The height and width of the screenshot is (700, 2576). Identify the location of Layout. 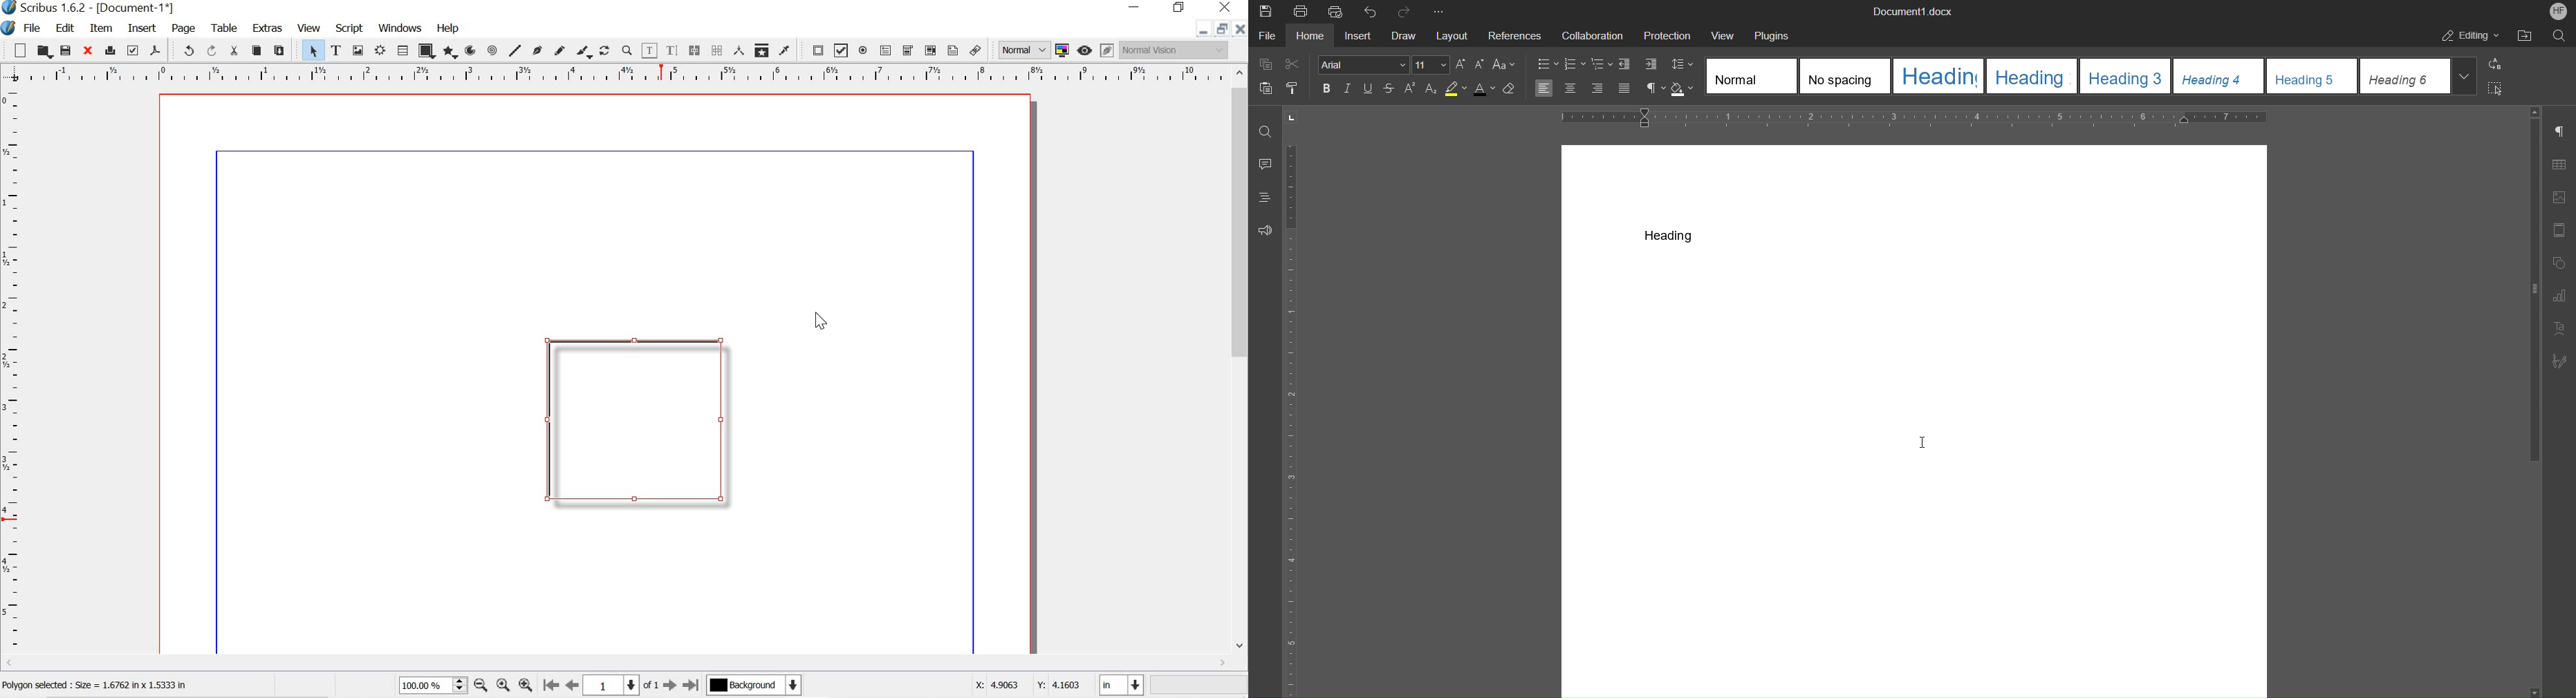
(1450, 35).